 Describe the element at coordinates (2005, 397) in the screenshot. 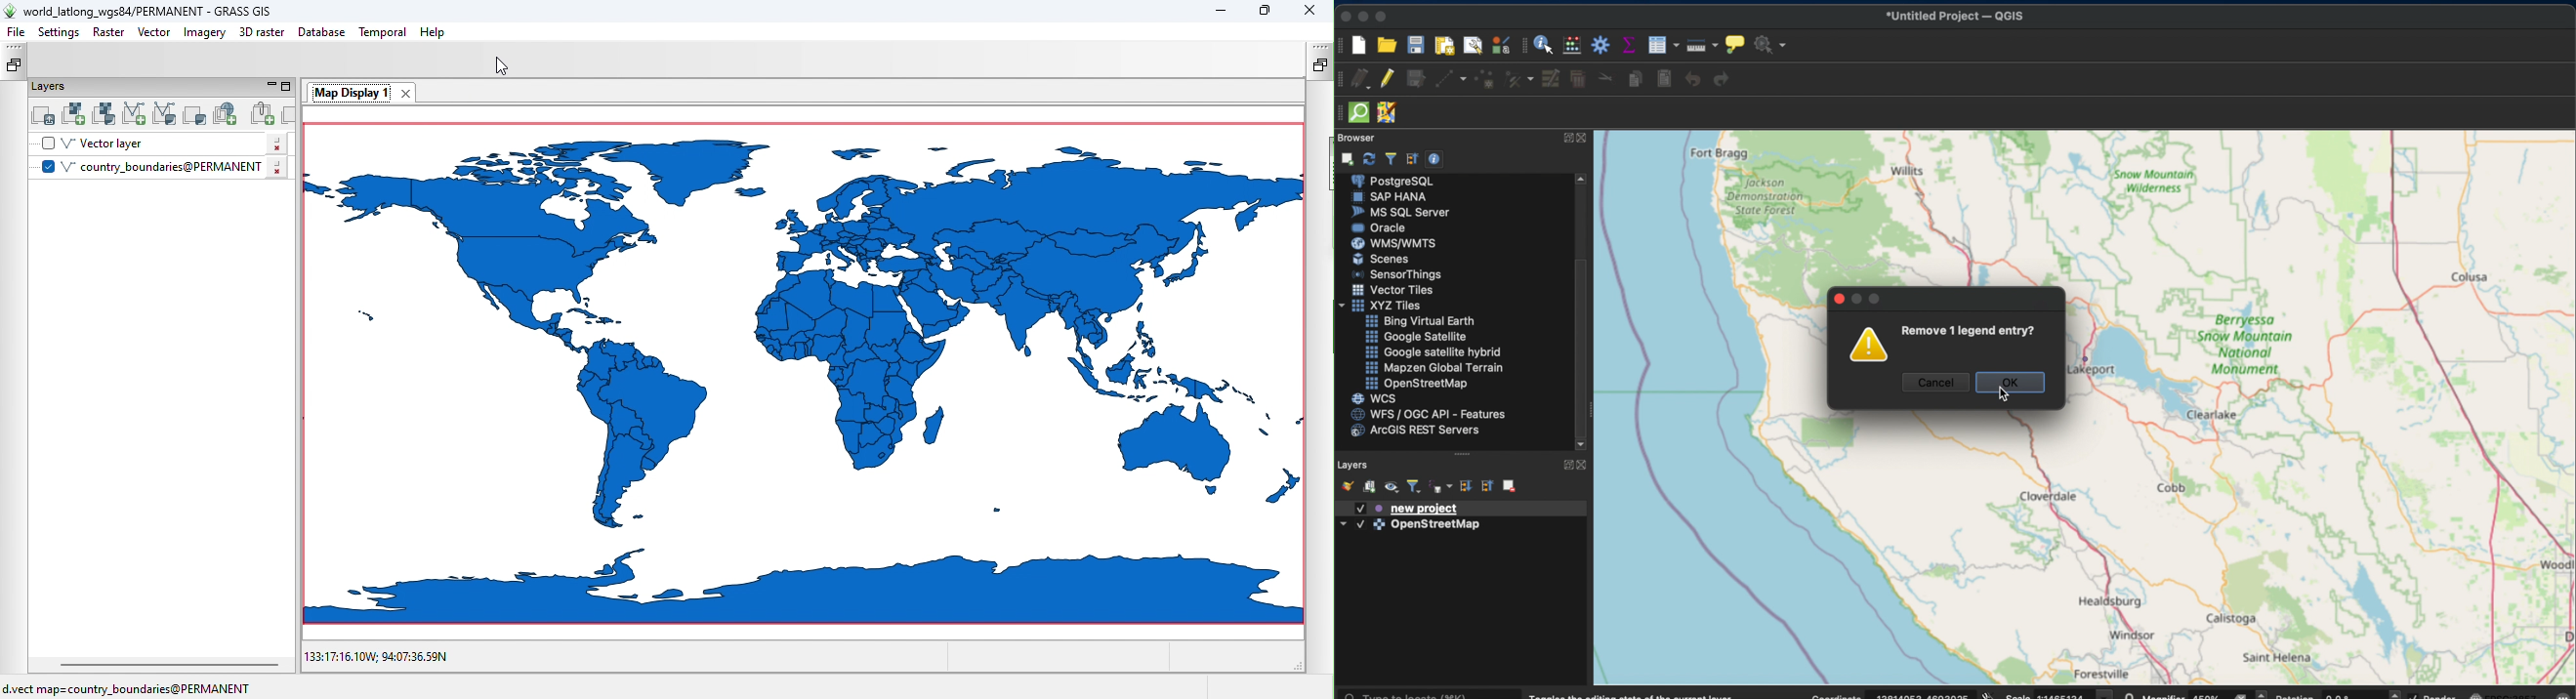

I see `CURSOR` at that location.